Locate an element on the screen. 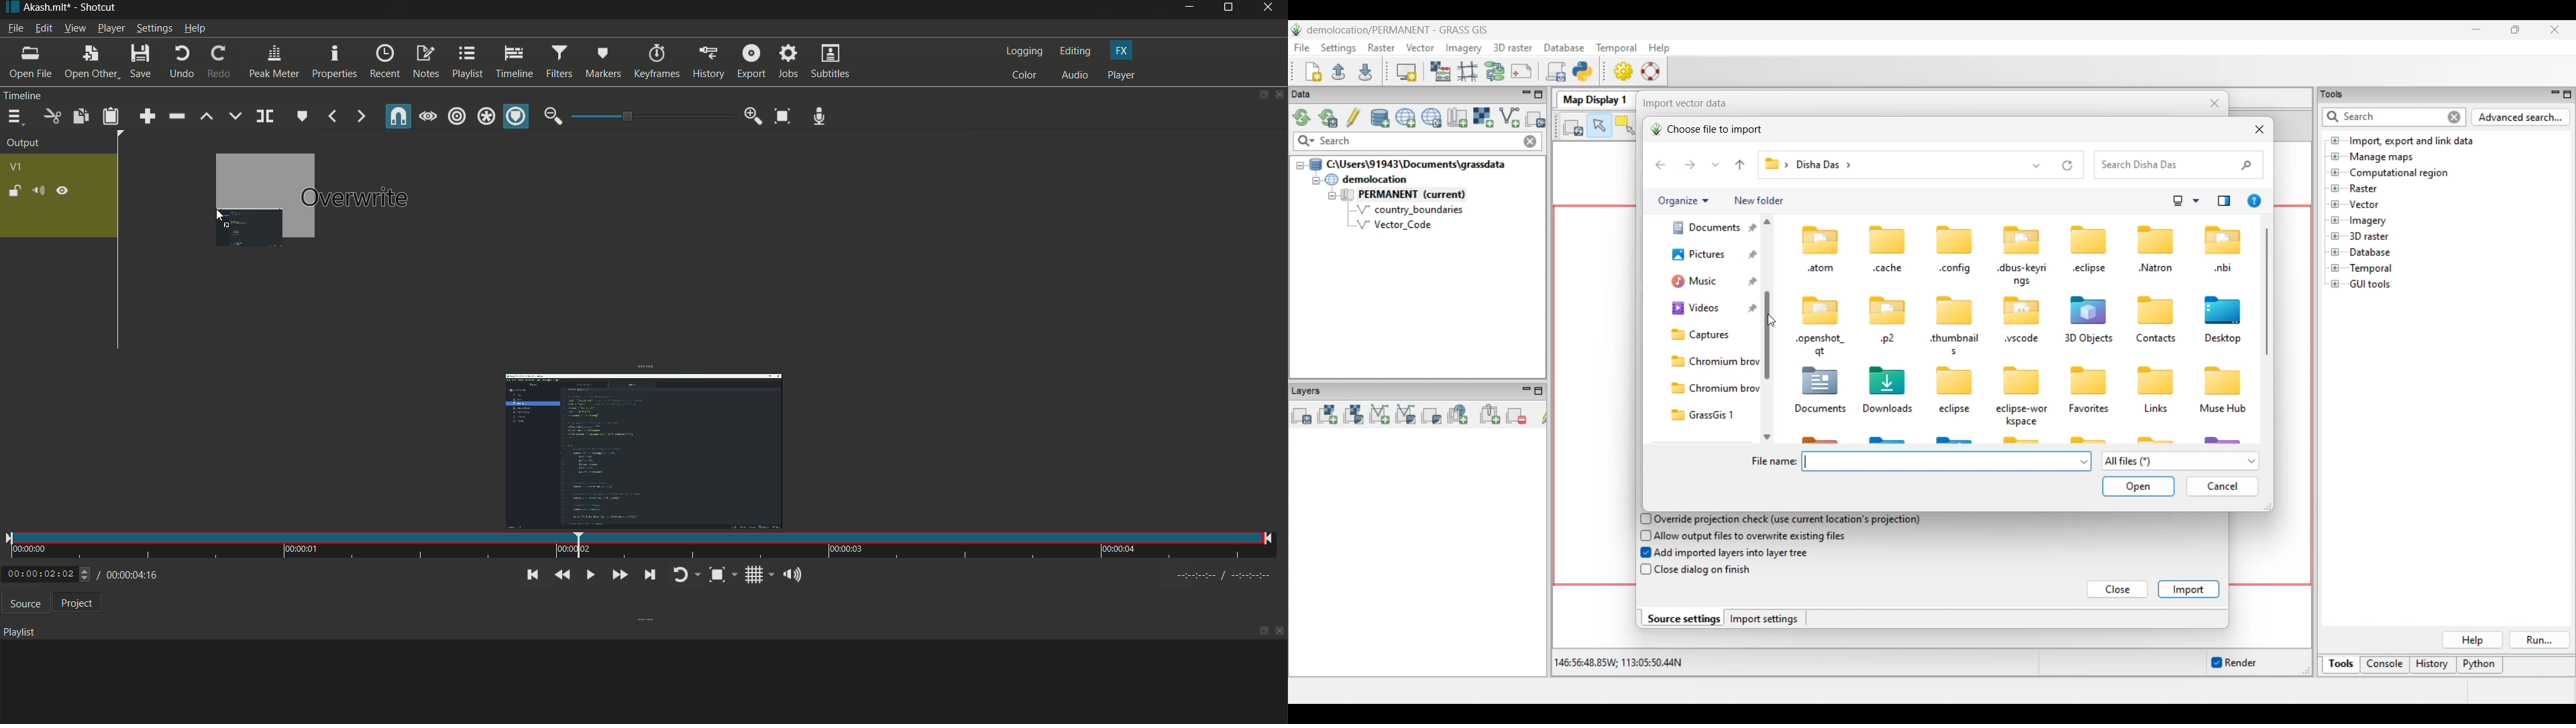  toggle zoom is located at coordinates (784, 115).